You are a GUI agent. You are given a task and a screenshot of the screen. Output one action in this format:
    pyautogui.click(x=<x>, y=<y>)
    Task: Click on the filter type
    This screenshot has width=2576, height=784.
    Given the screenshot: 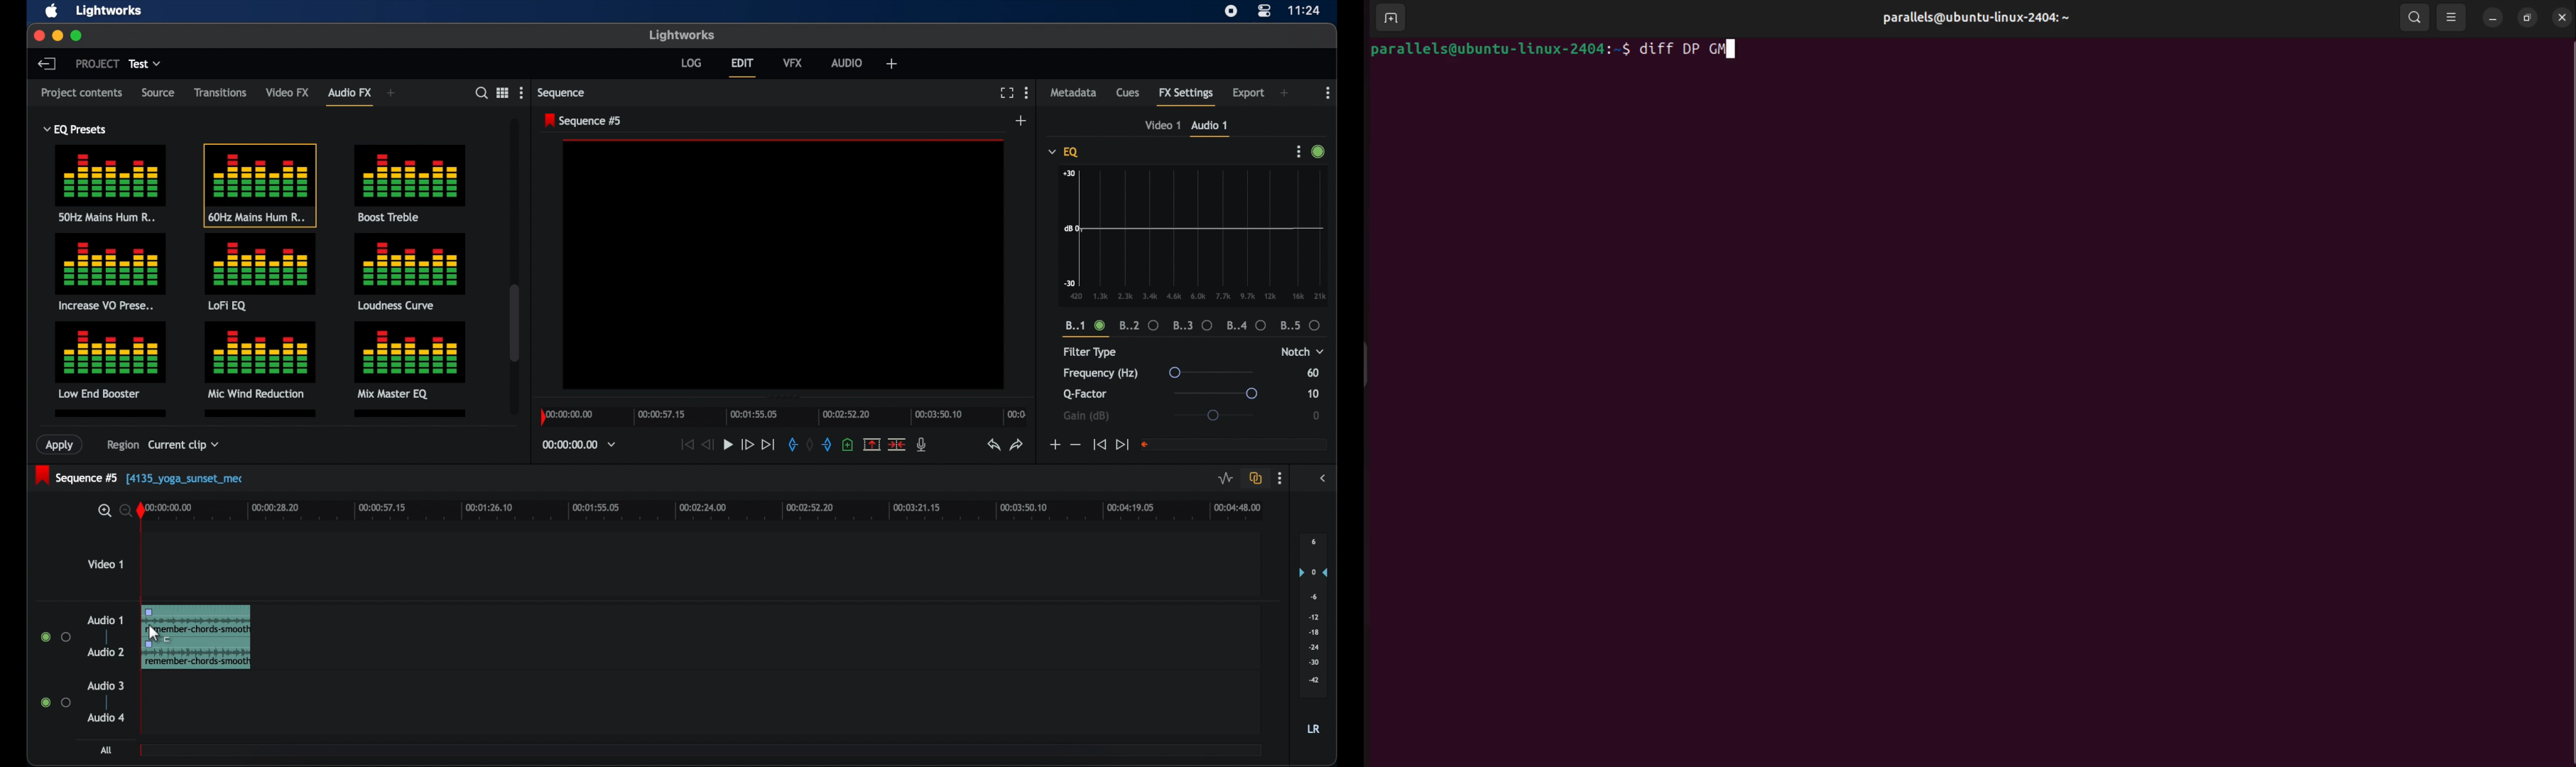 What is the action you would take?
    pyautogui.click(x=1091, y=353)
    